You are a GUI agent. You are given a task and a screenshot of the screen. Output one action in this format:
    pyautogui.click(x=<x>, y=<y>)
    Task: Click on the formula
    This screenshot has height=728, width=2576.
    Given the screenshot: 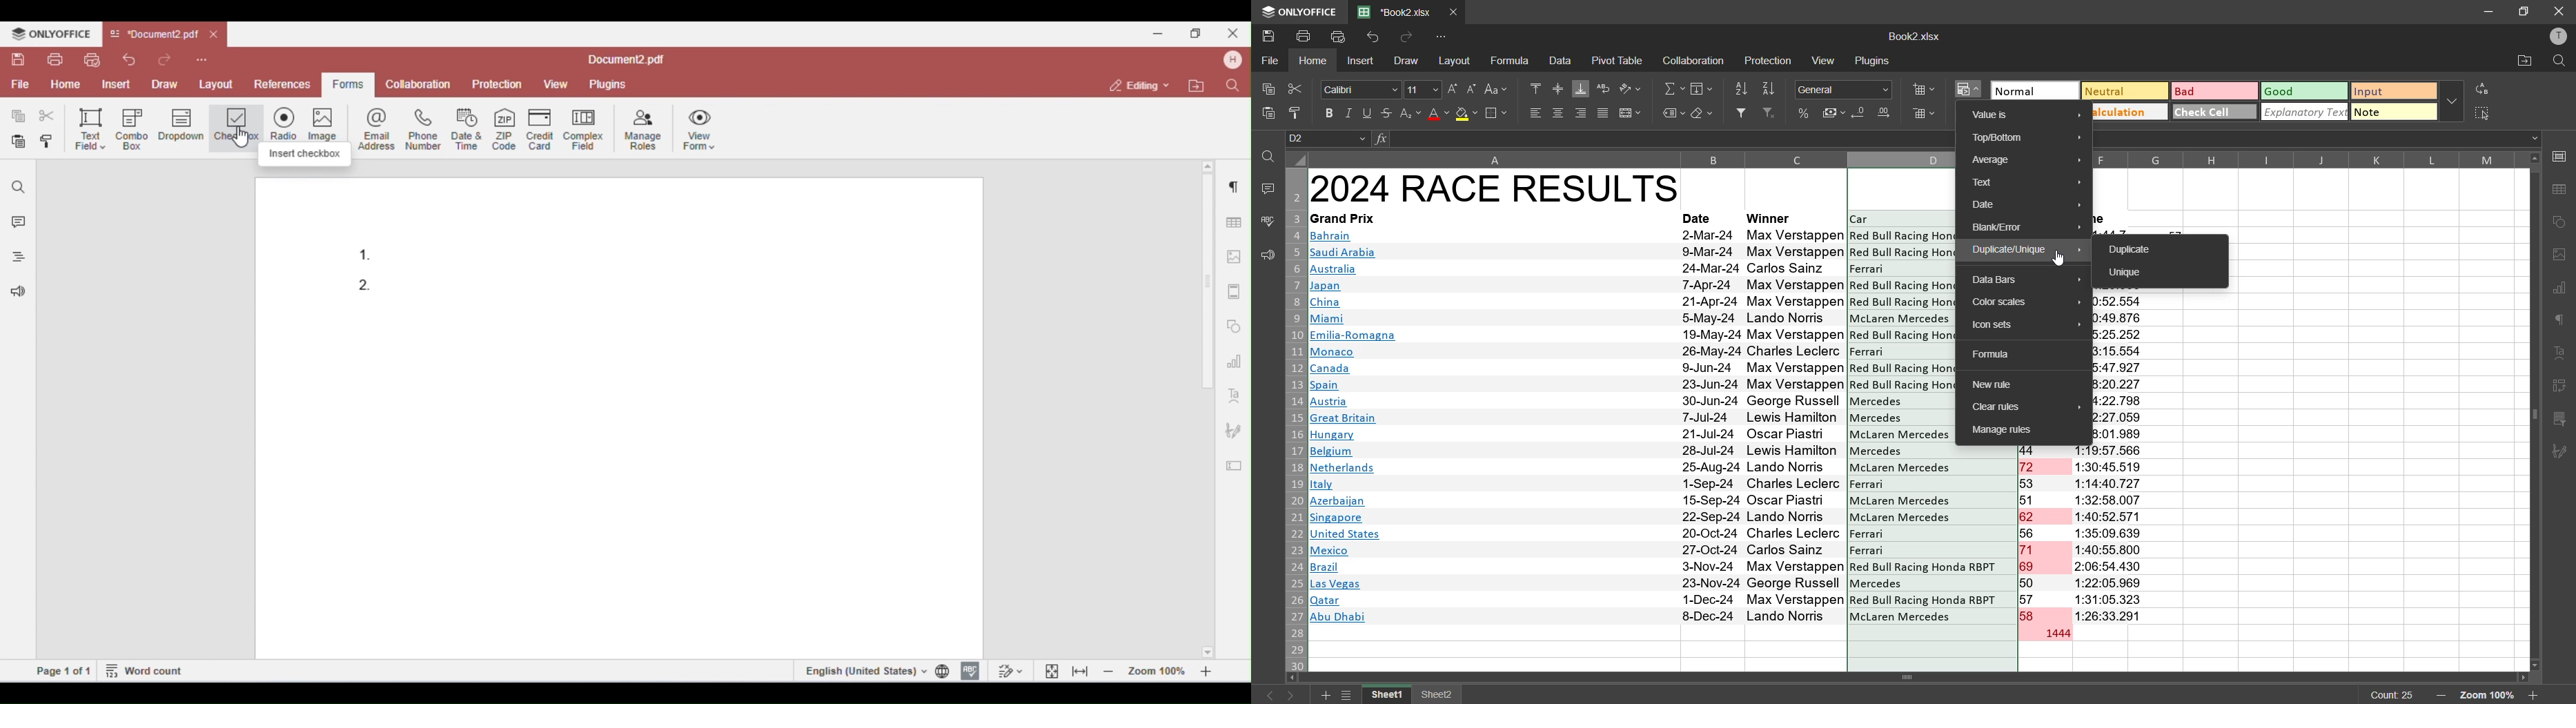 What is the action you would take?
    pyautogui.click(x=1513, y=61)
    